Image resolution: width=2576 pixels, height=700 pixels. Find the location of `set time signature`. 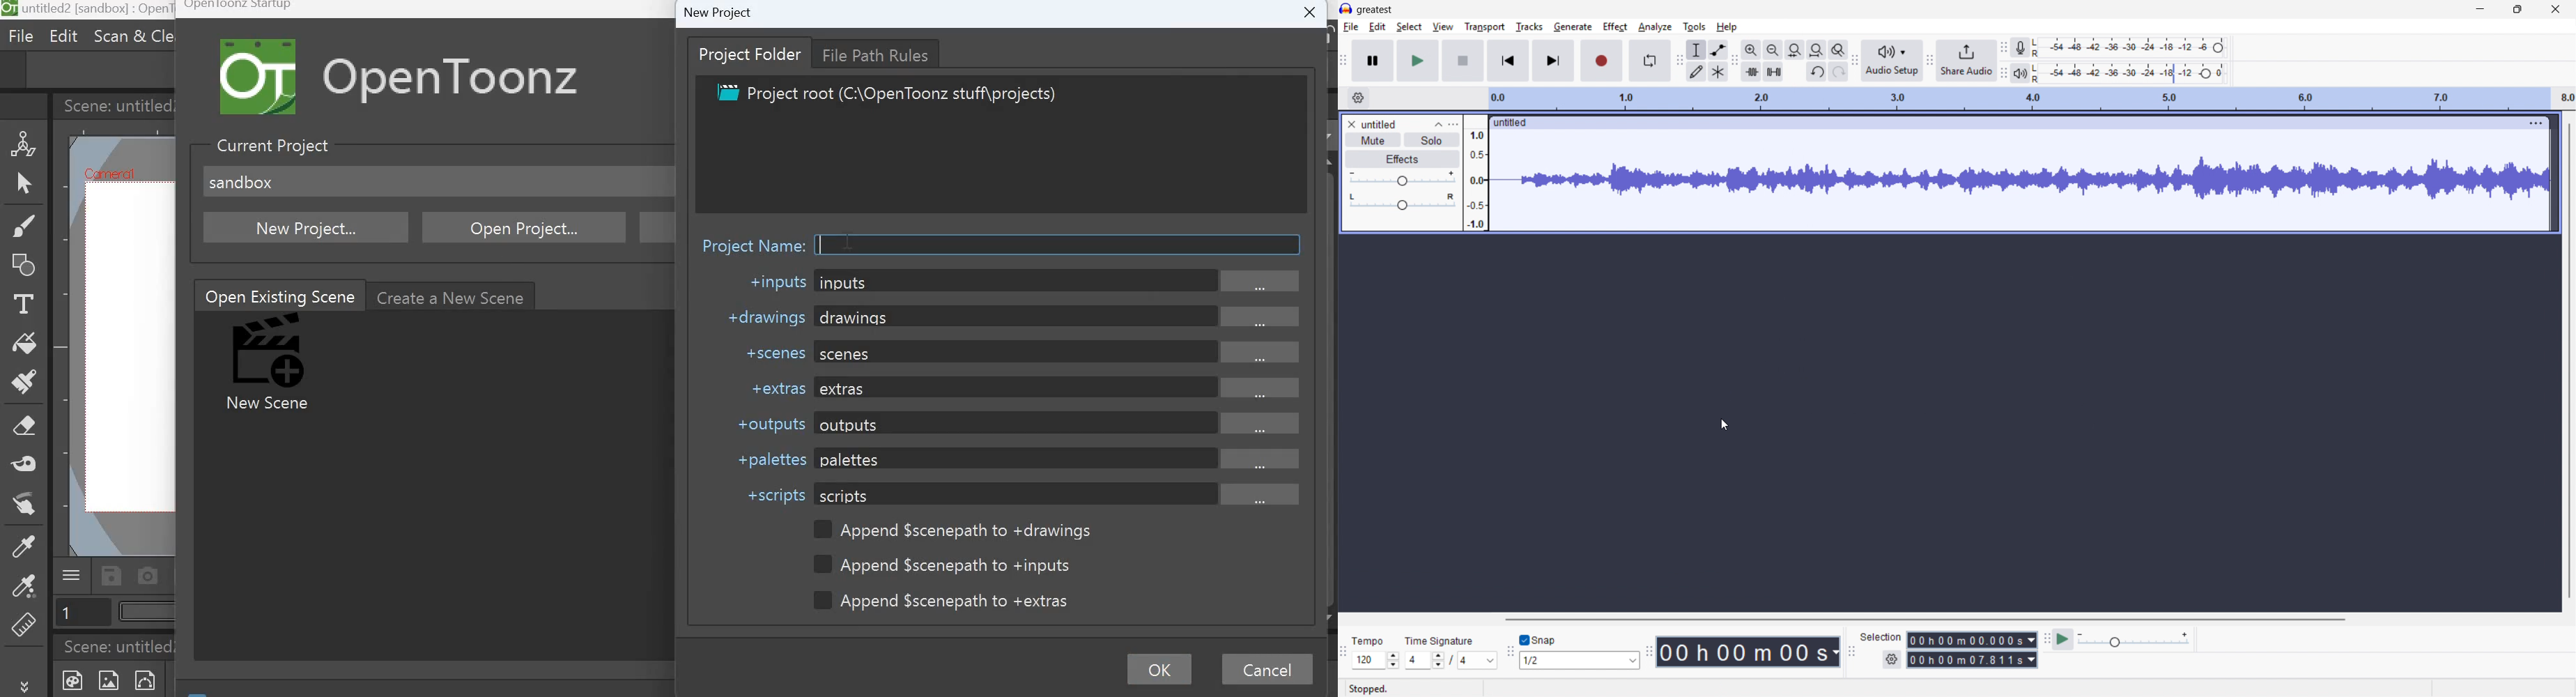

set time signature is located at coordinates (1451, 660).